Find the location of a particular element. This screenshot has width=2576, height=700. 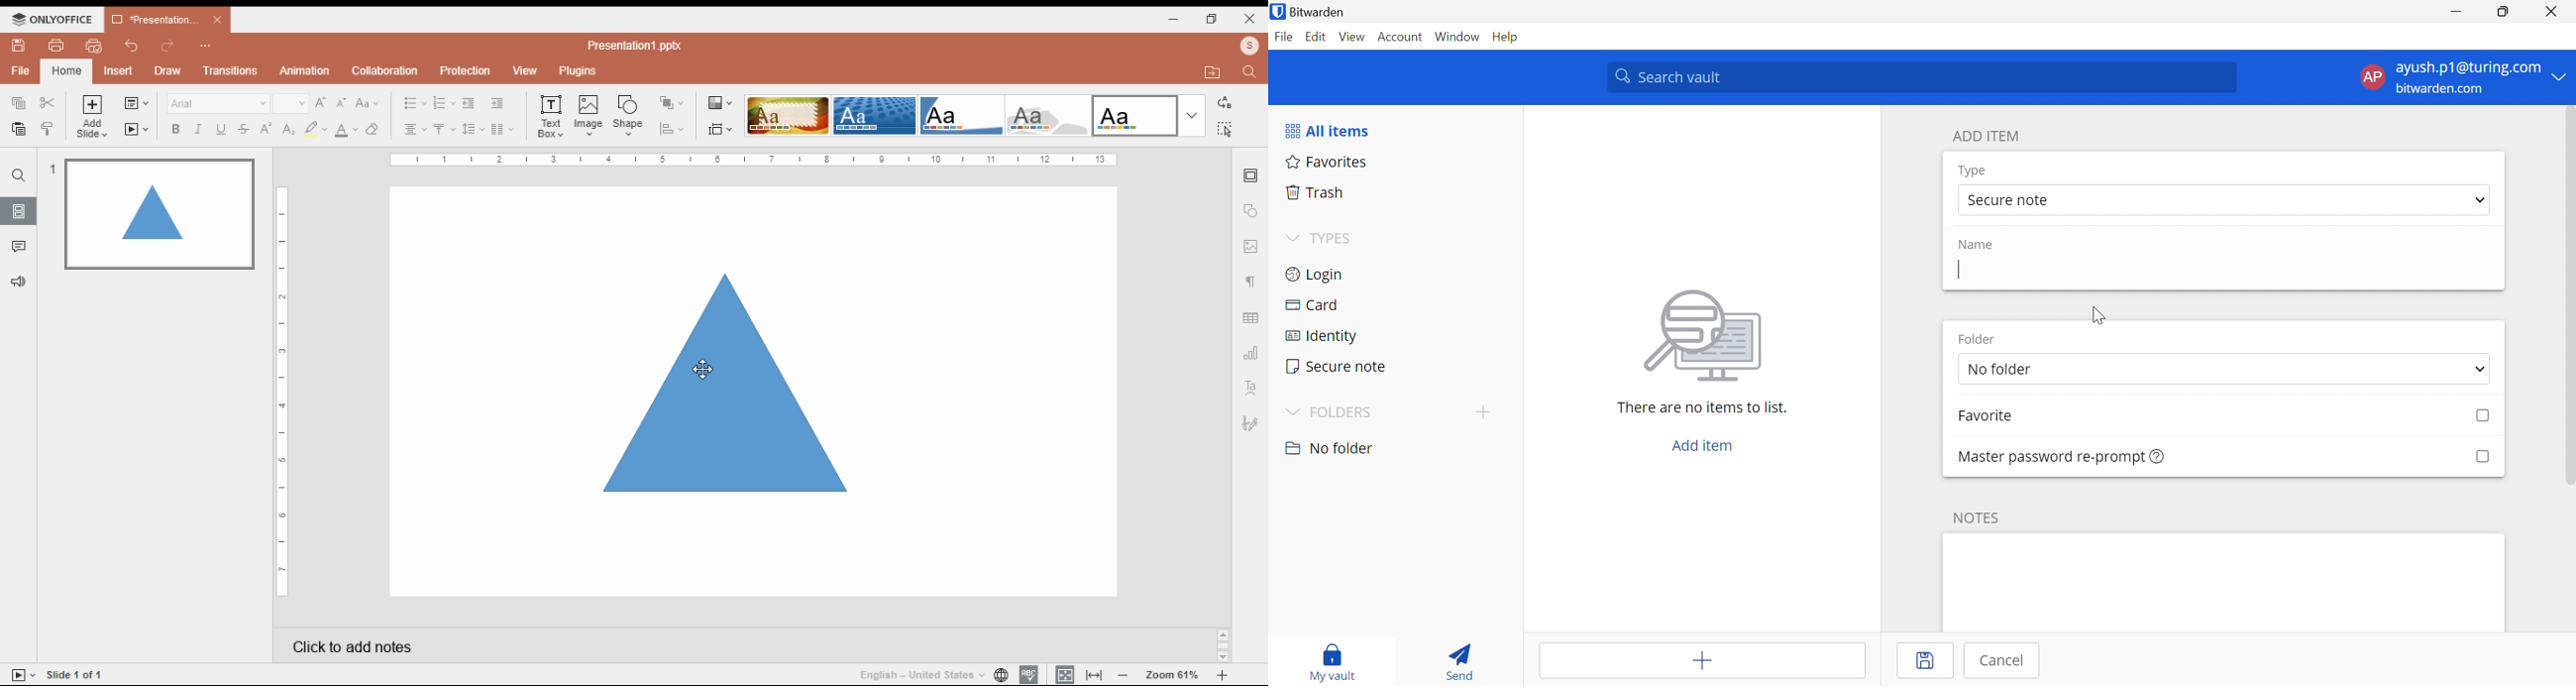

align objects is located at coordinates (673, 131).